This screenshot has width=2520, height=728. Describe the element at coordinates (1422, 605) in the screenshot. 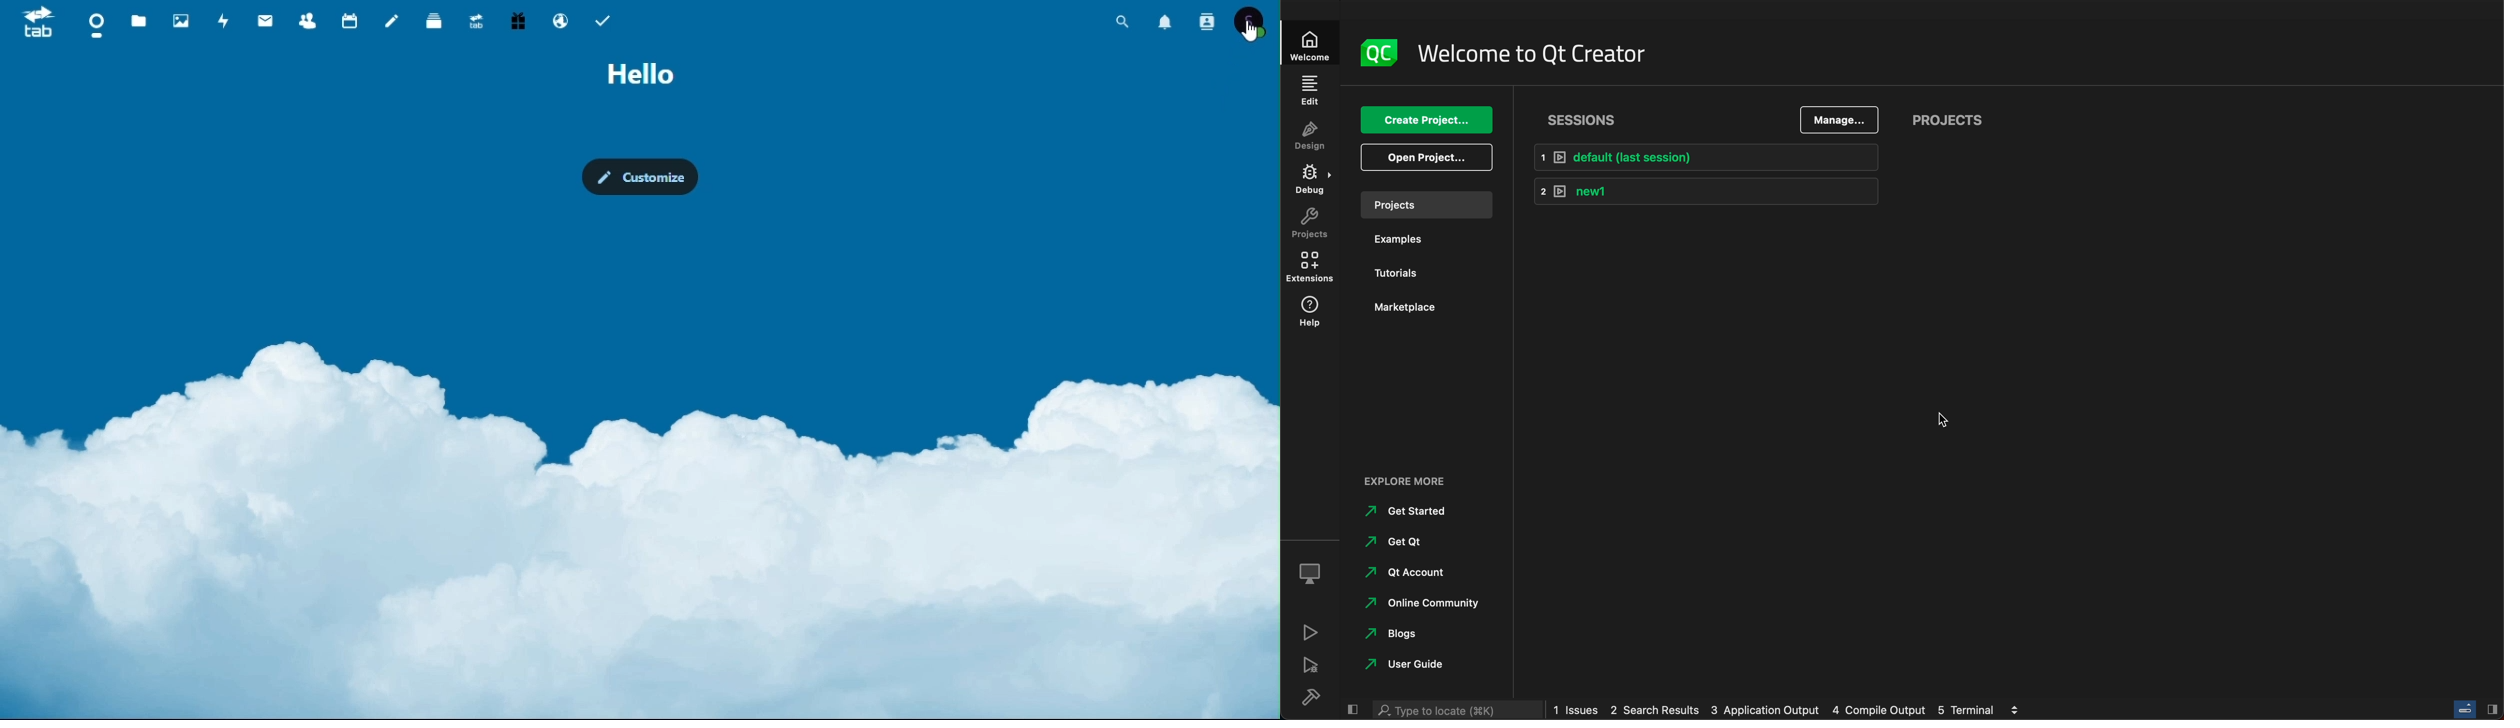

I see `online community` at that location.